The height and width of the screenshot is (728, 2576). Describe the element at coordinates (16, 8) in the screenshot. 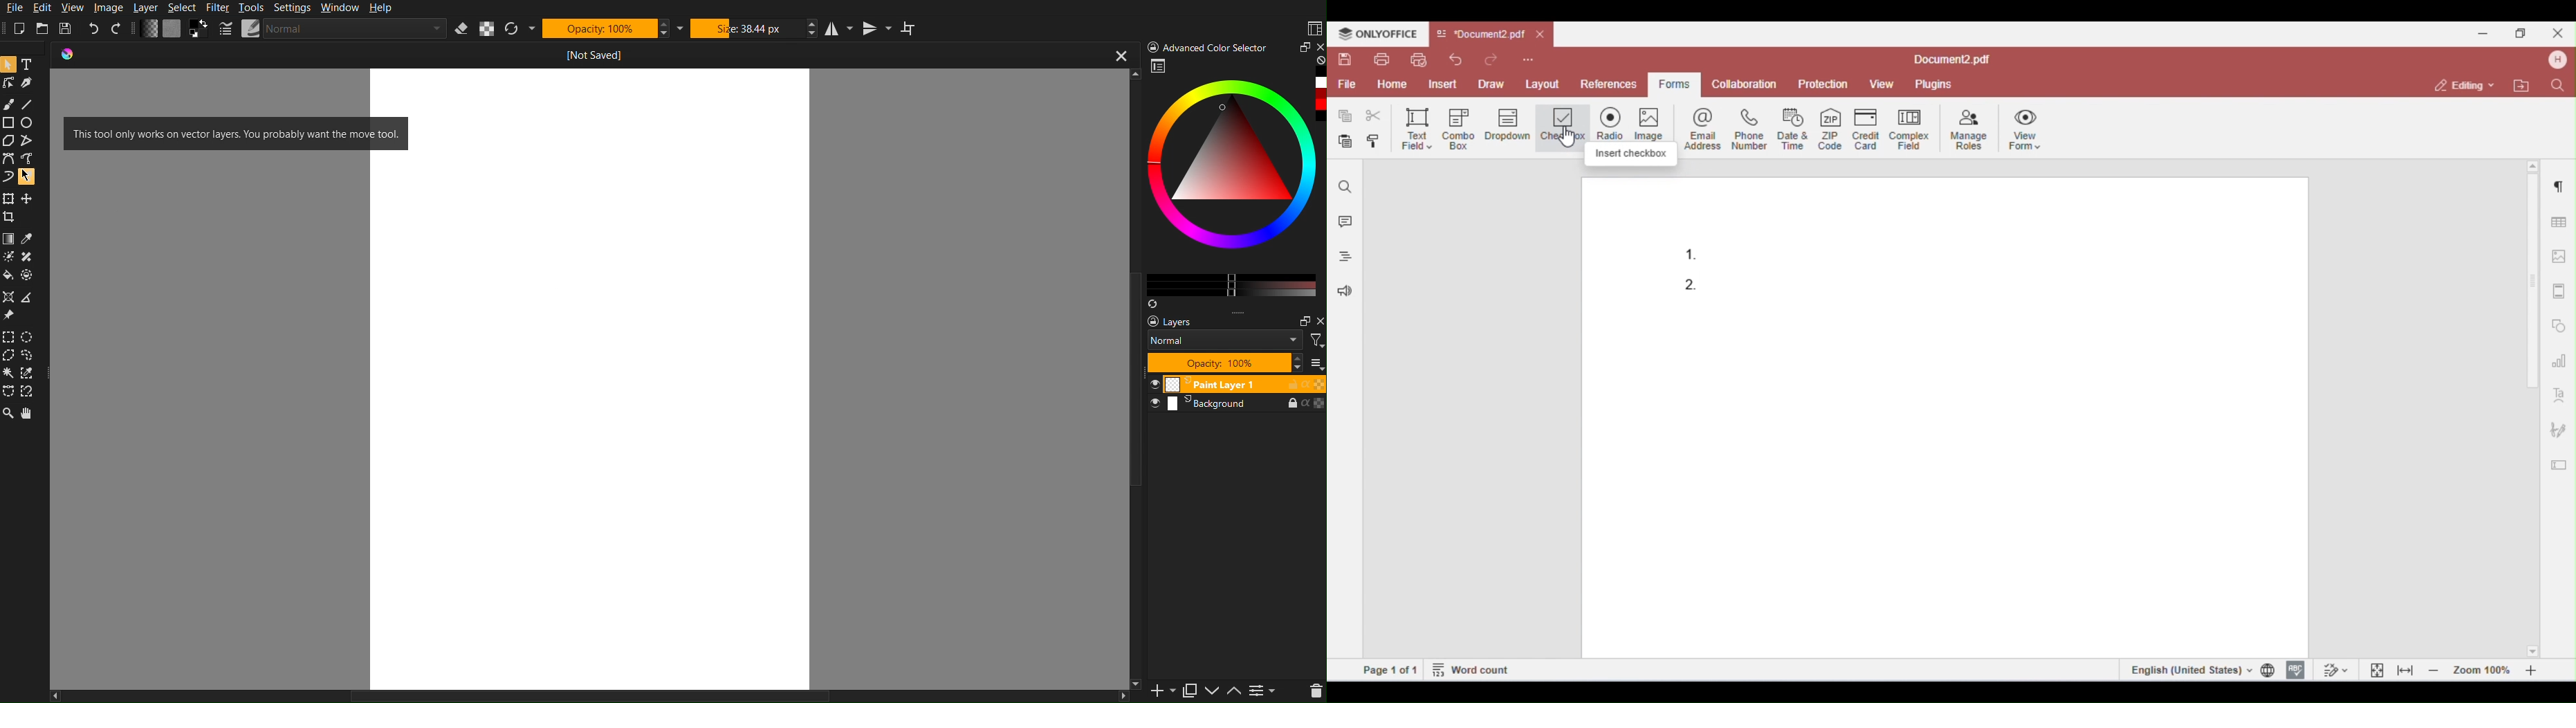

I see `FIle` at that location.